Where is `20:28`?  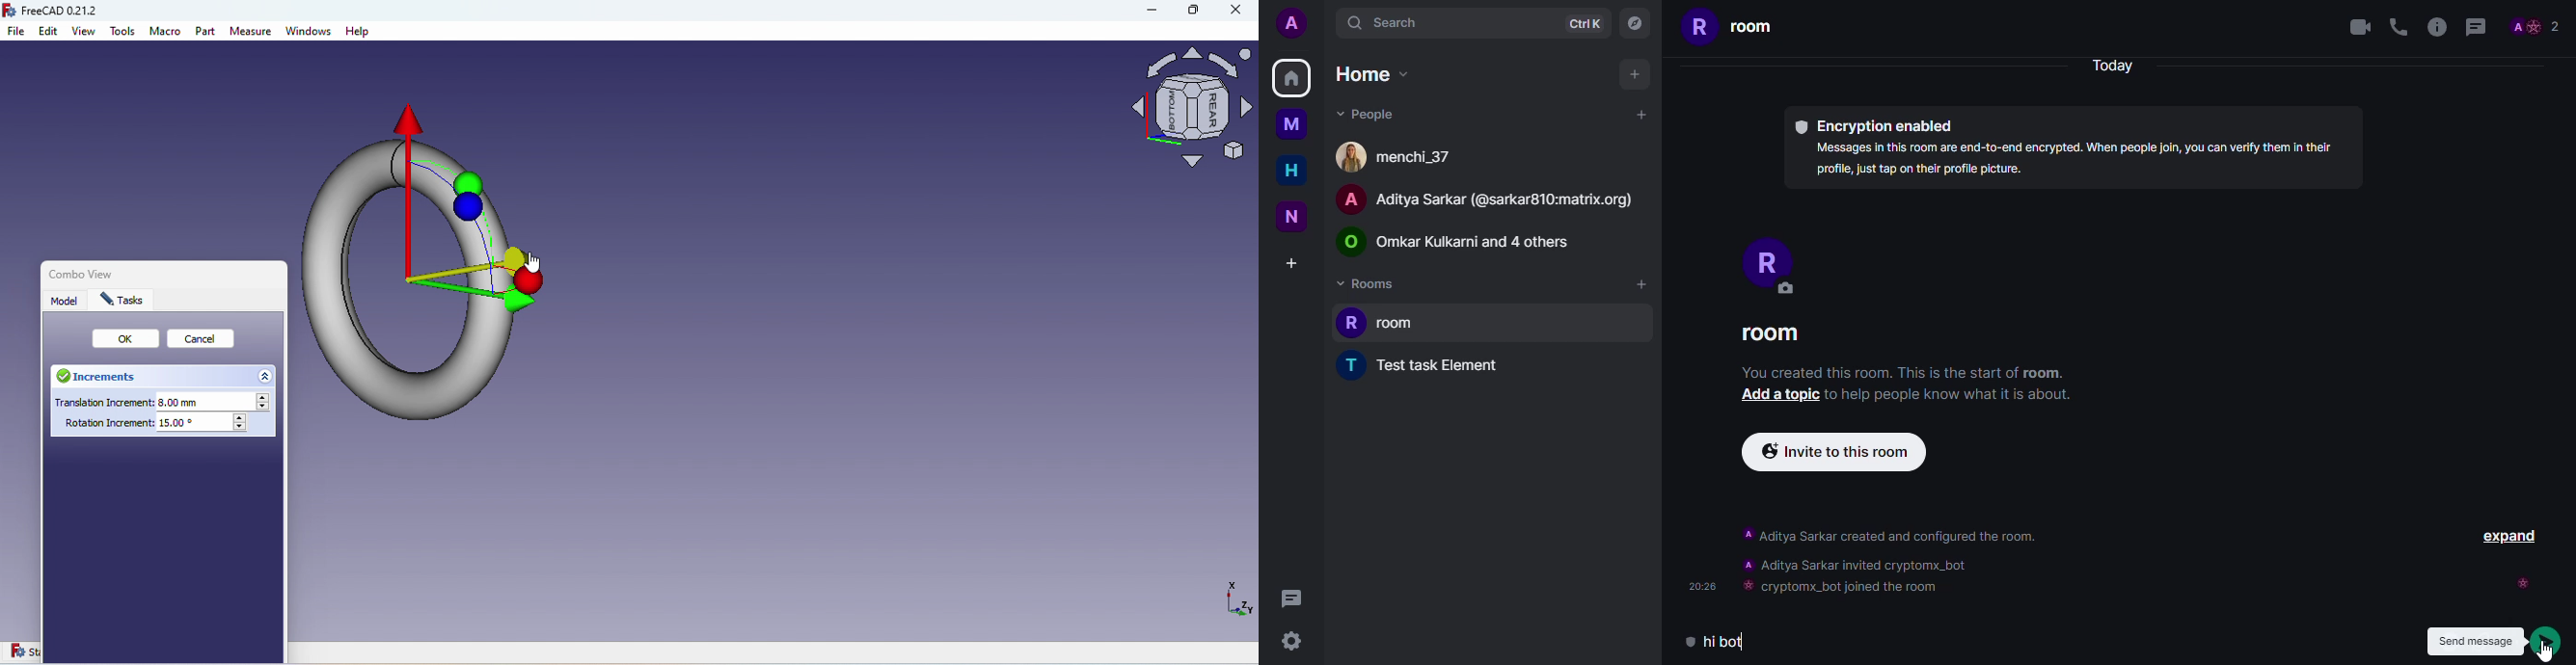
20:28 is located at coordinates (1701, 586).